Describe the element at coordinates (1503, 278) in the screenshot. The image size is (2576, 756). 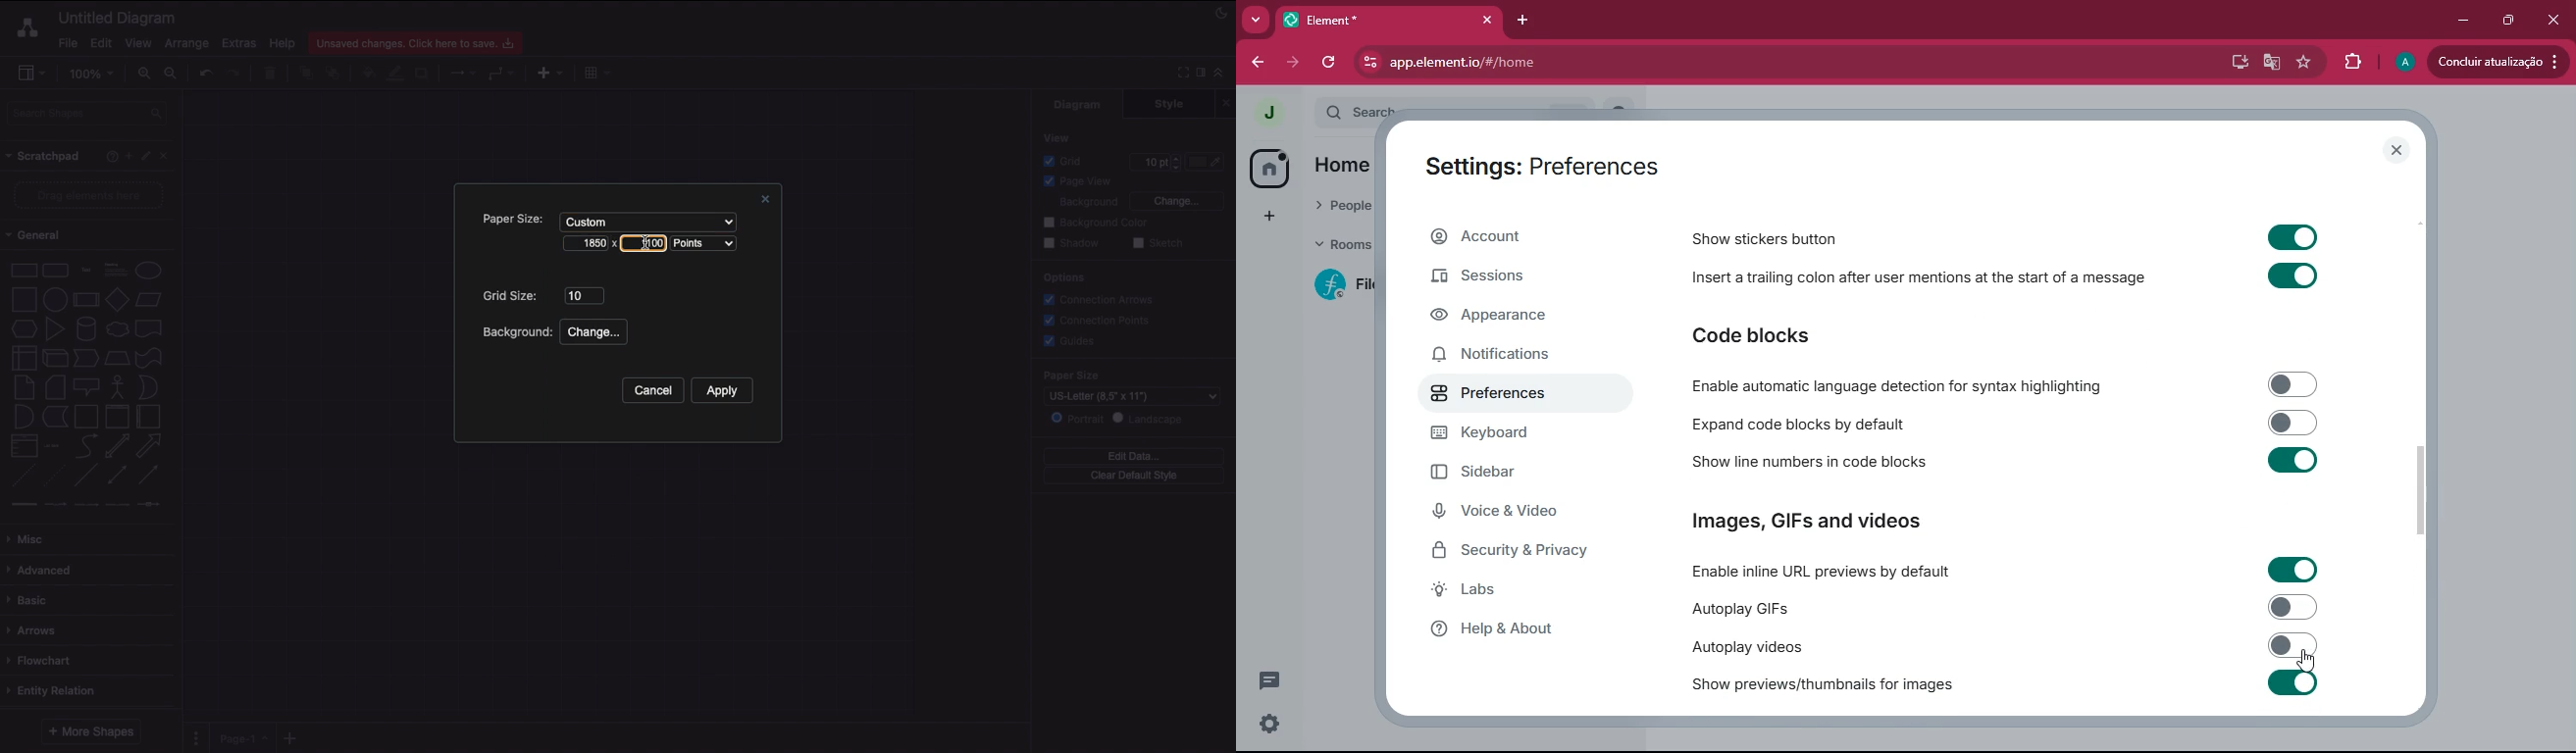
I see `sessions` at that location.